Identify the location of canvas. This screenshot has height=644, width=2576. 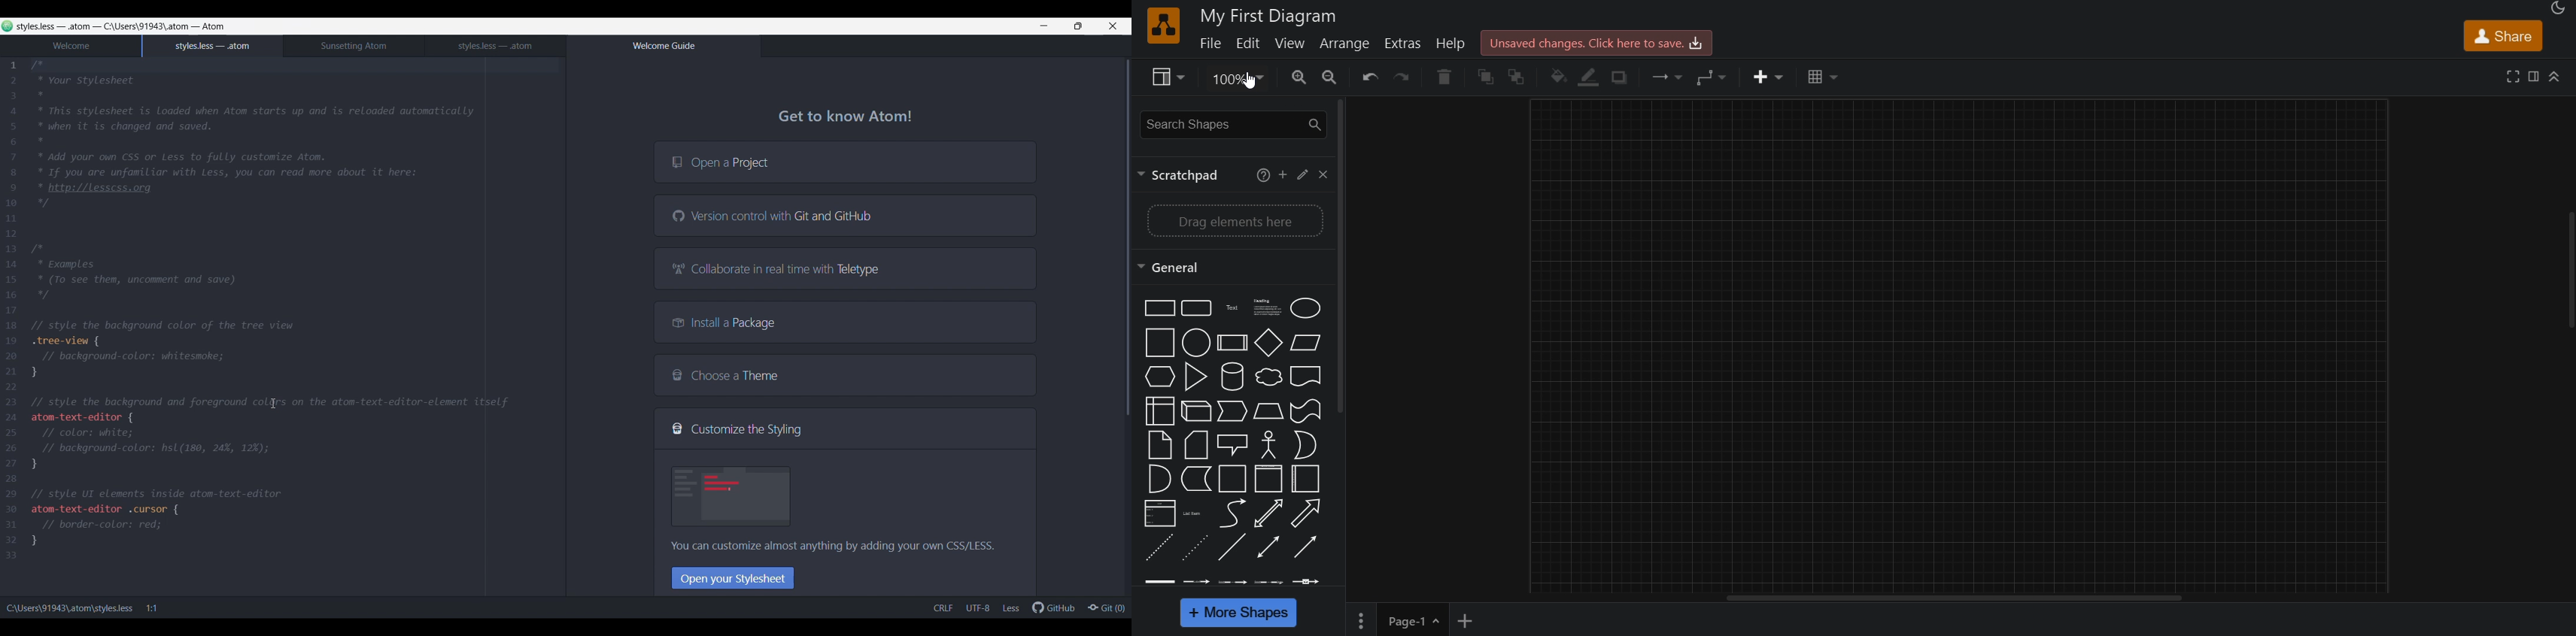
(1964, 343).